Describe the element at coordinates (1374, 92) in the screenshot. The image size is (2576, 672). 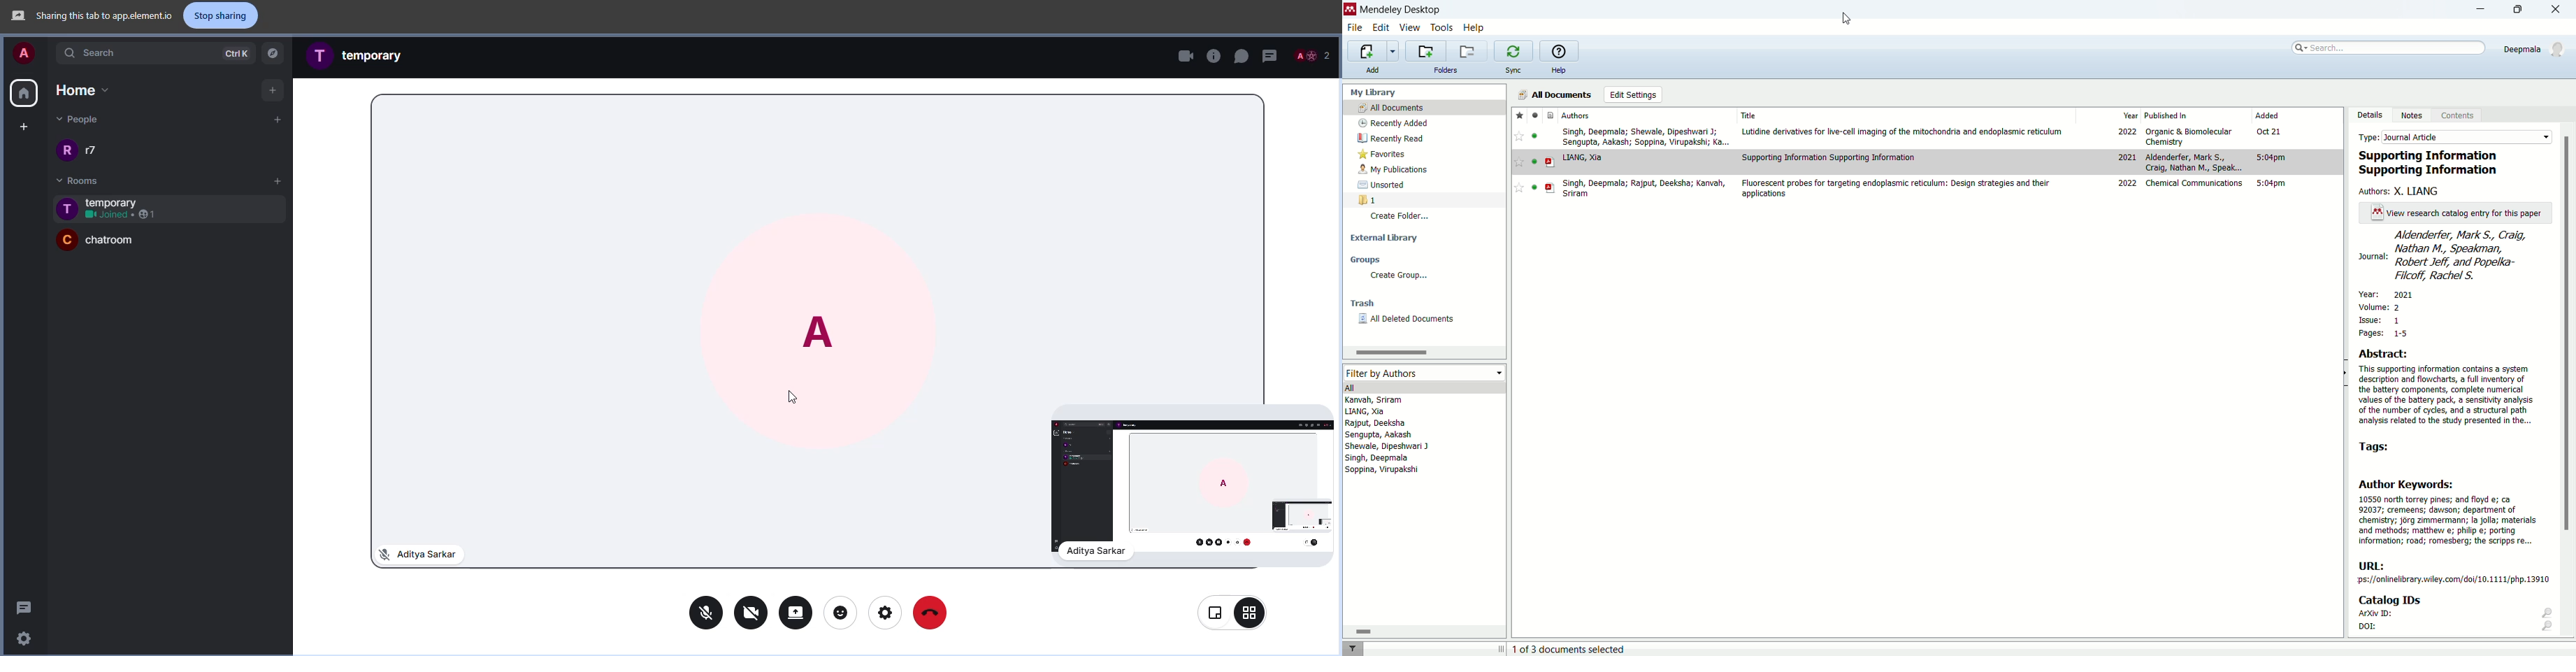
I see `my library` at that location.